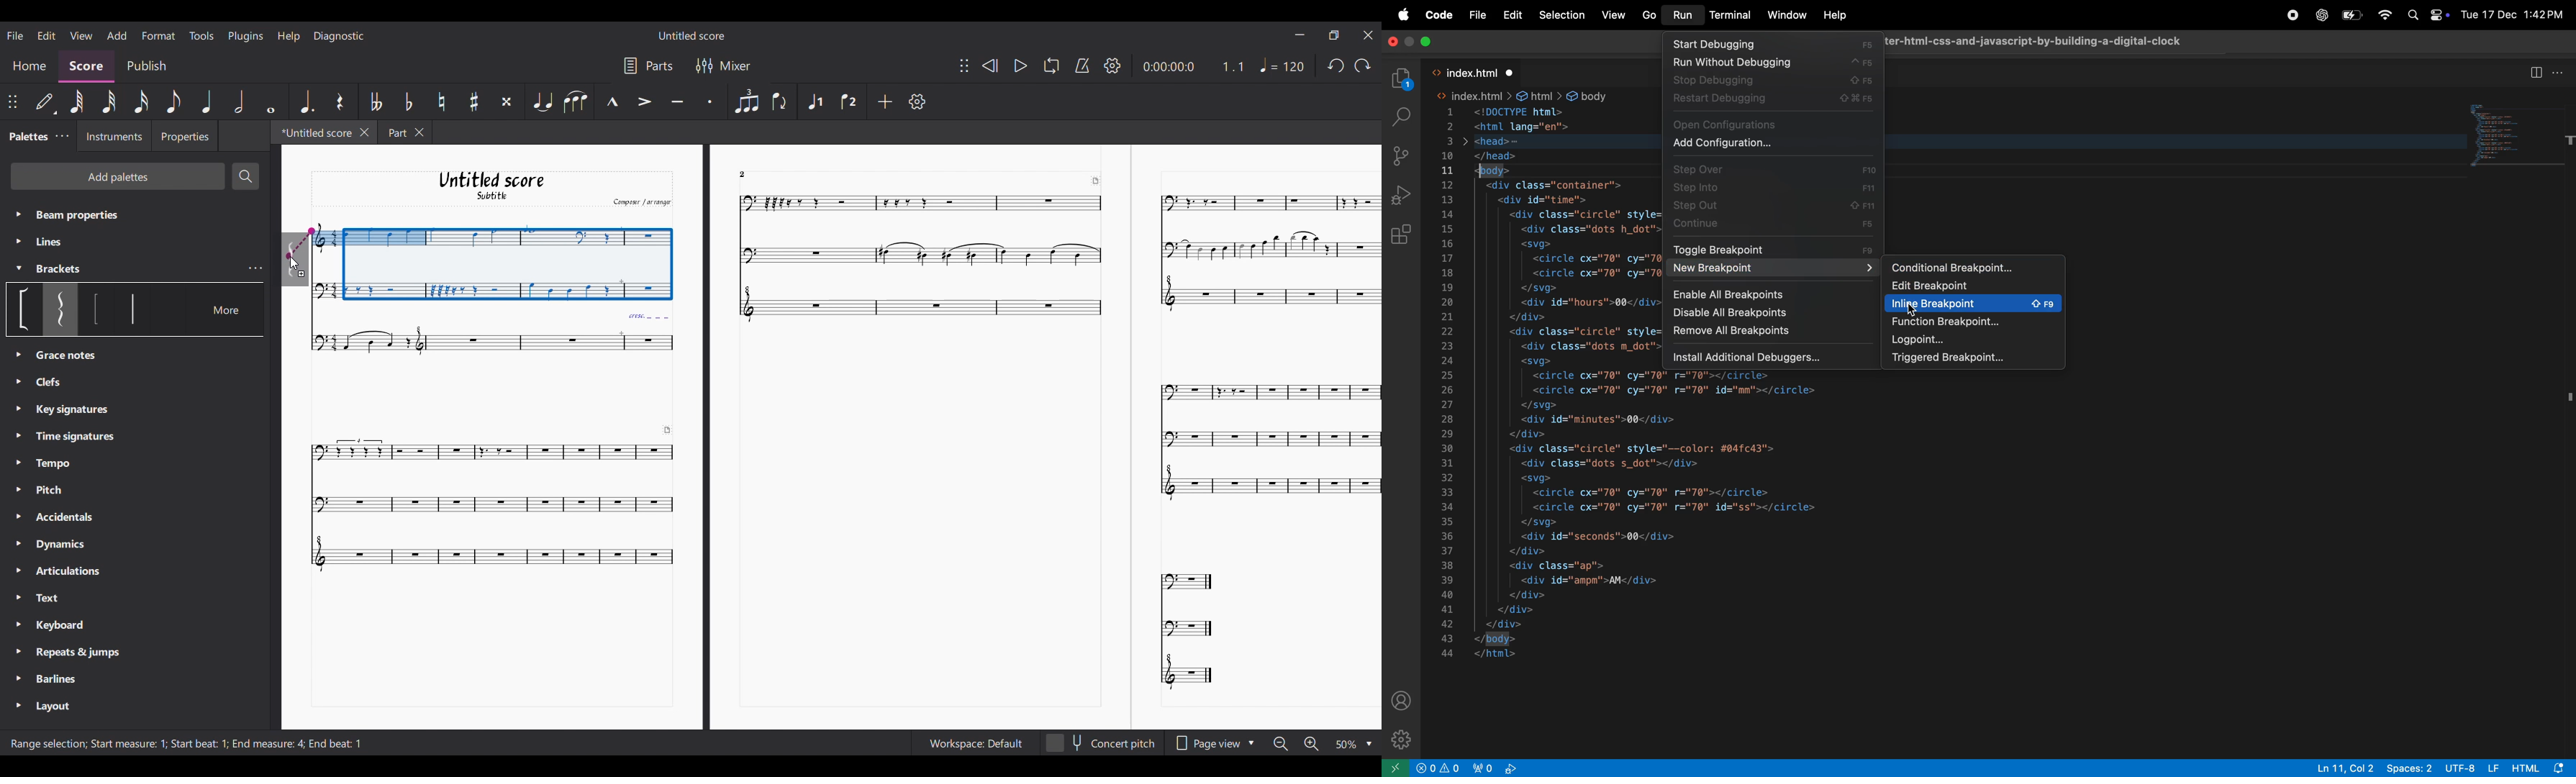  Describe the element at coordinates (644, 101) in the screenshot. I see `Accent` at that location.